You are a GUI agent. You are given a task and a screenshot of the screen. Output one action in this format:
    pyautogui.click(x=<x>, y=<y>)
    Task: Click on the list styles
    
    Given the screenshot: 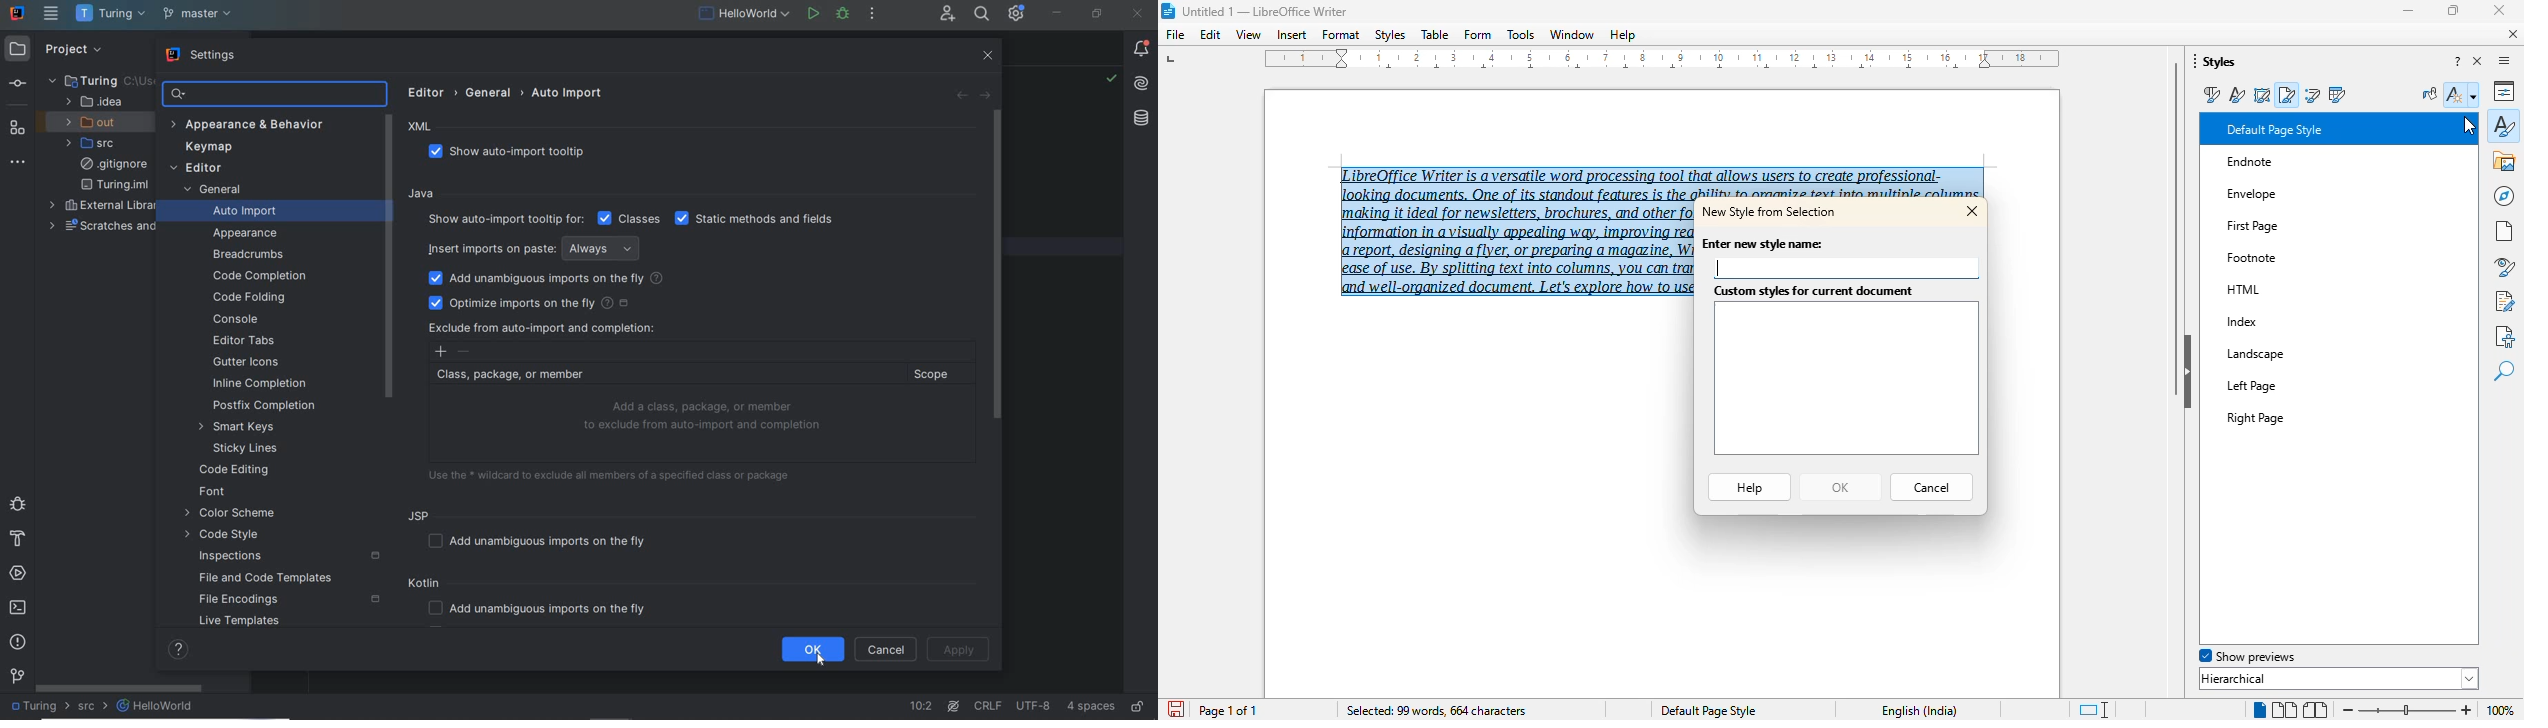 What is the action you would take?
    pyautogui.click(x=2313, y=94)
    